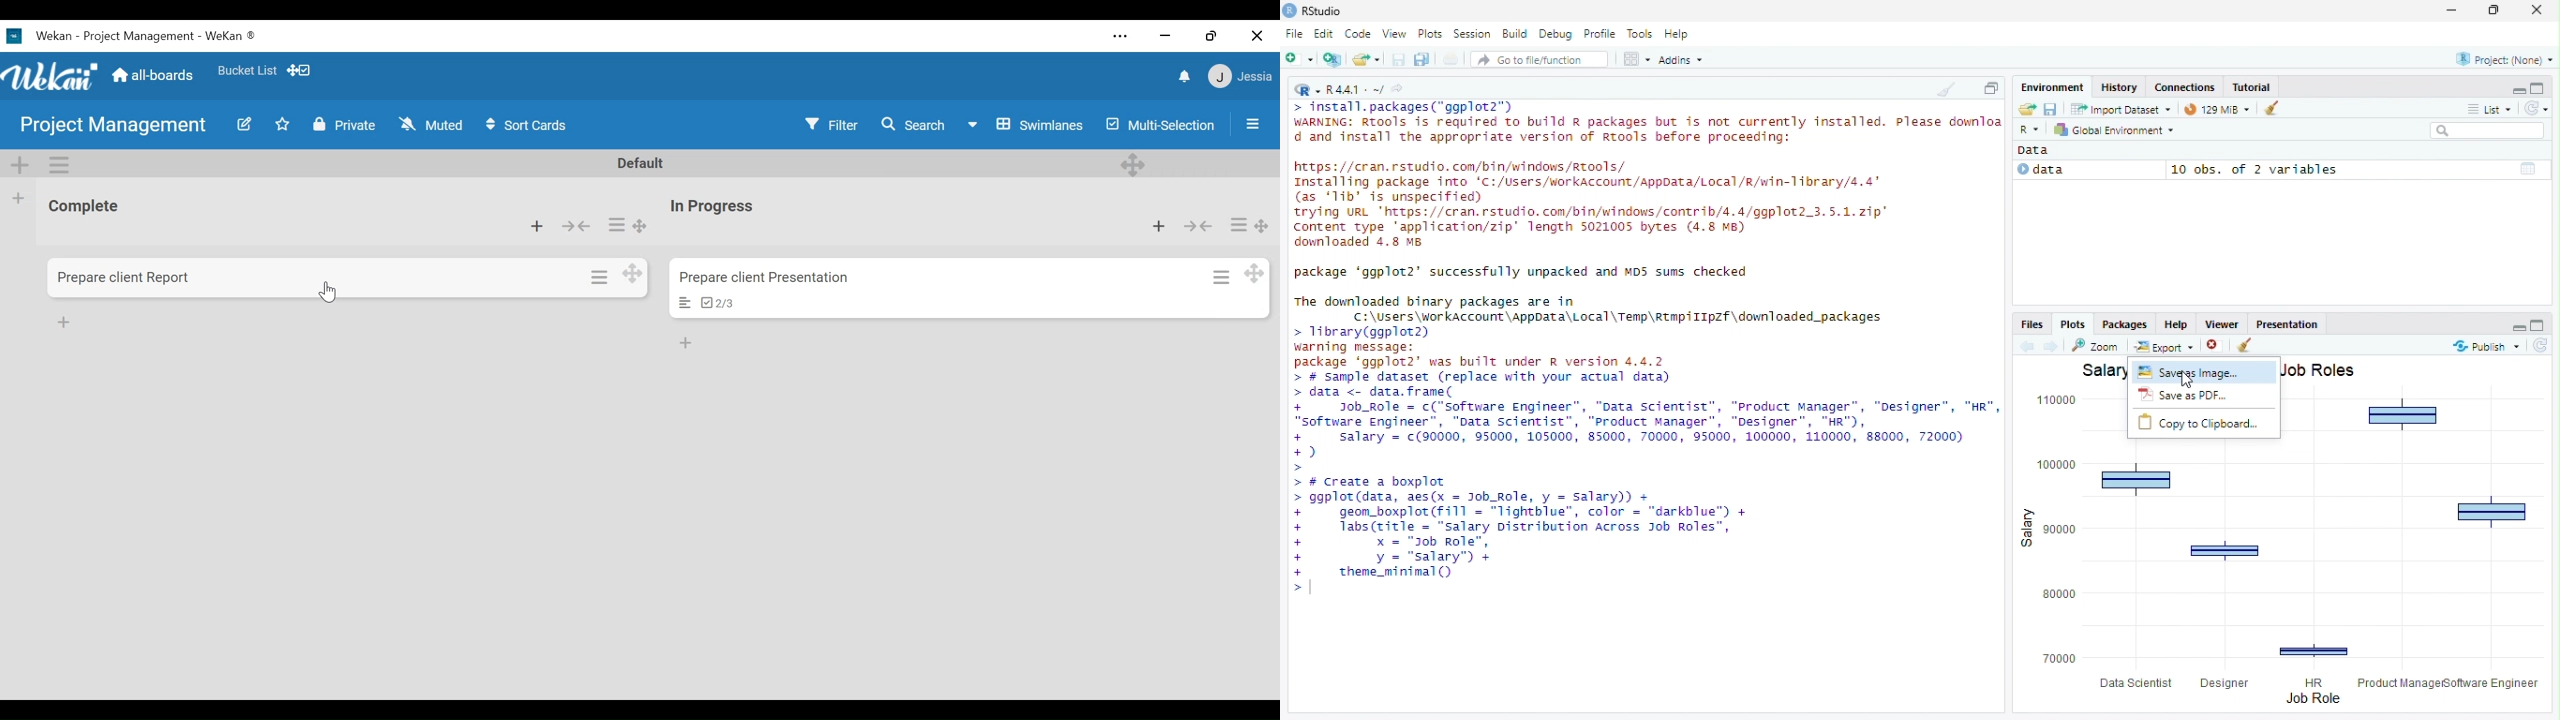 This screenshot has width=2576, height=728. What do you see at coordinates (2097, 345) in the screenshot?
I see `Zoom` at bounding box center [2097, 345].